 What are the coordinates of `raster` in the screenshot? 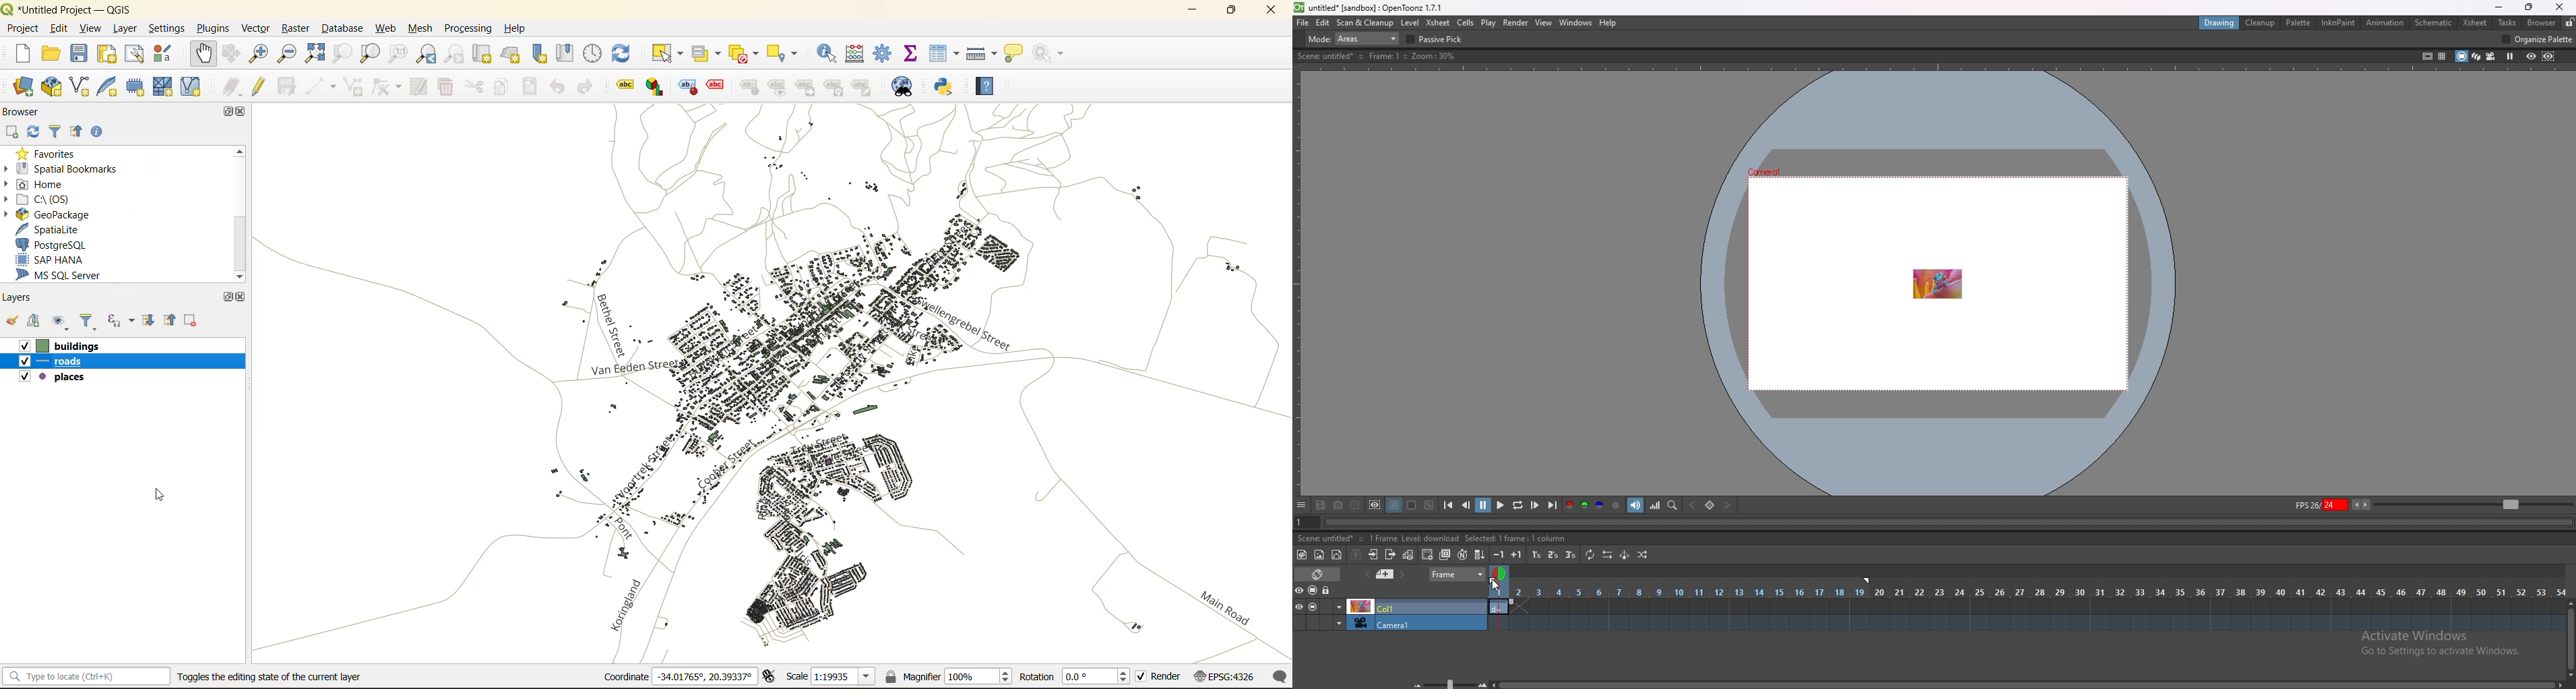 It's located at (297, 30).